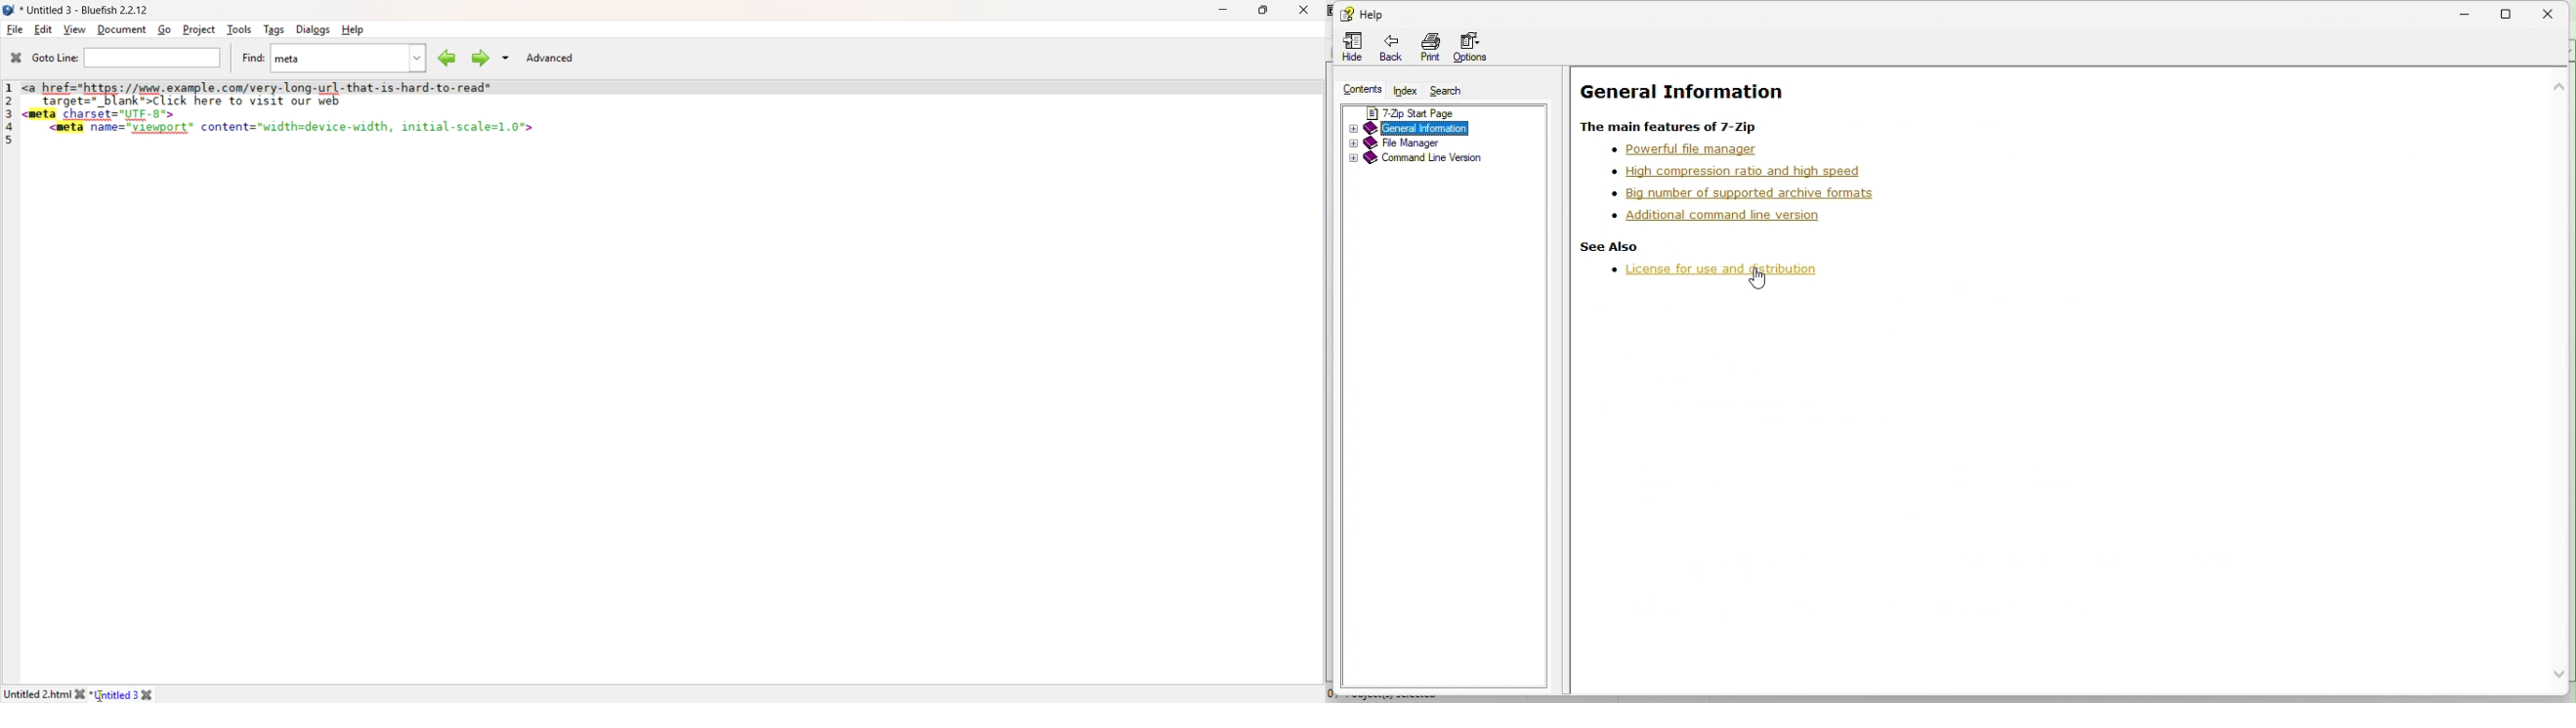 This screenshot has height=728, width=2576. I want to click on Go, so click(162, 31).